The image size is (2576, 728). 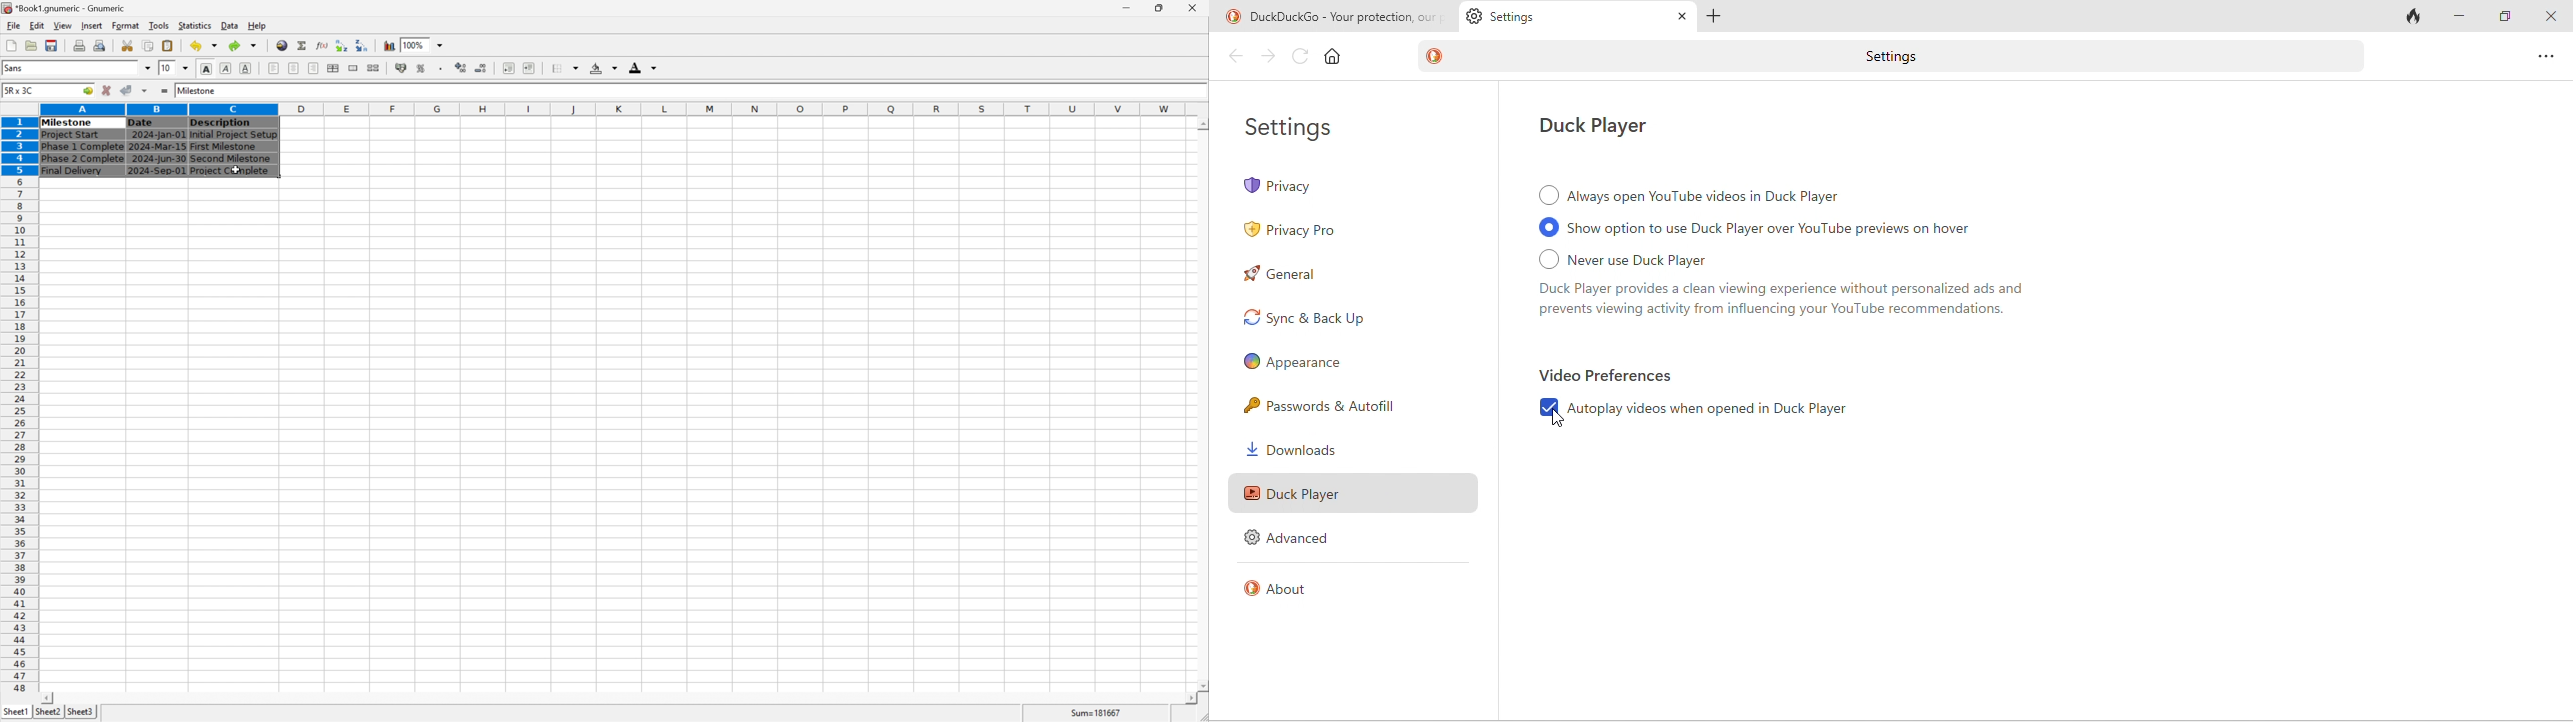 I want to click on merge a range of cells, so click(x=354, y=68).